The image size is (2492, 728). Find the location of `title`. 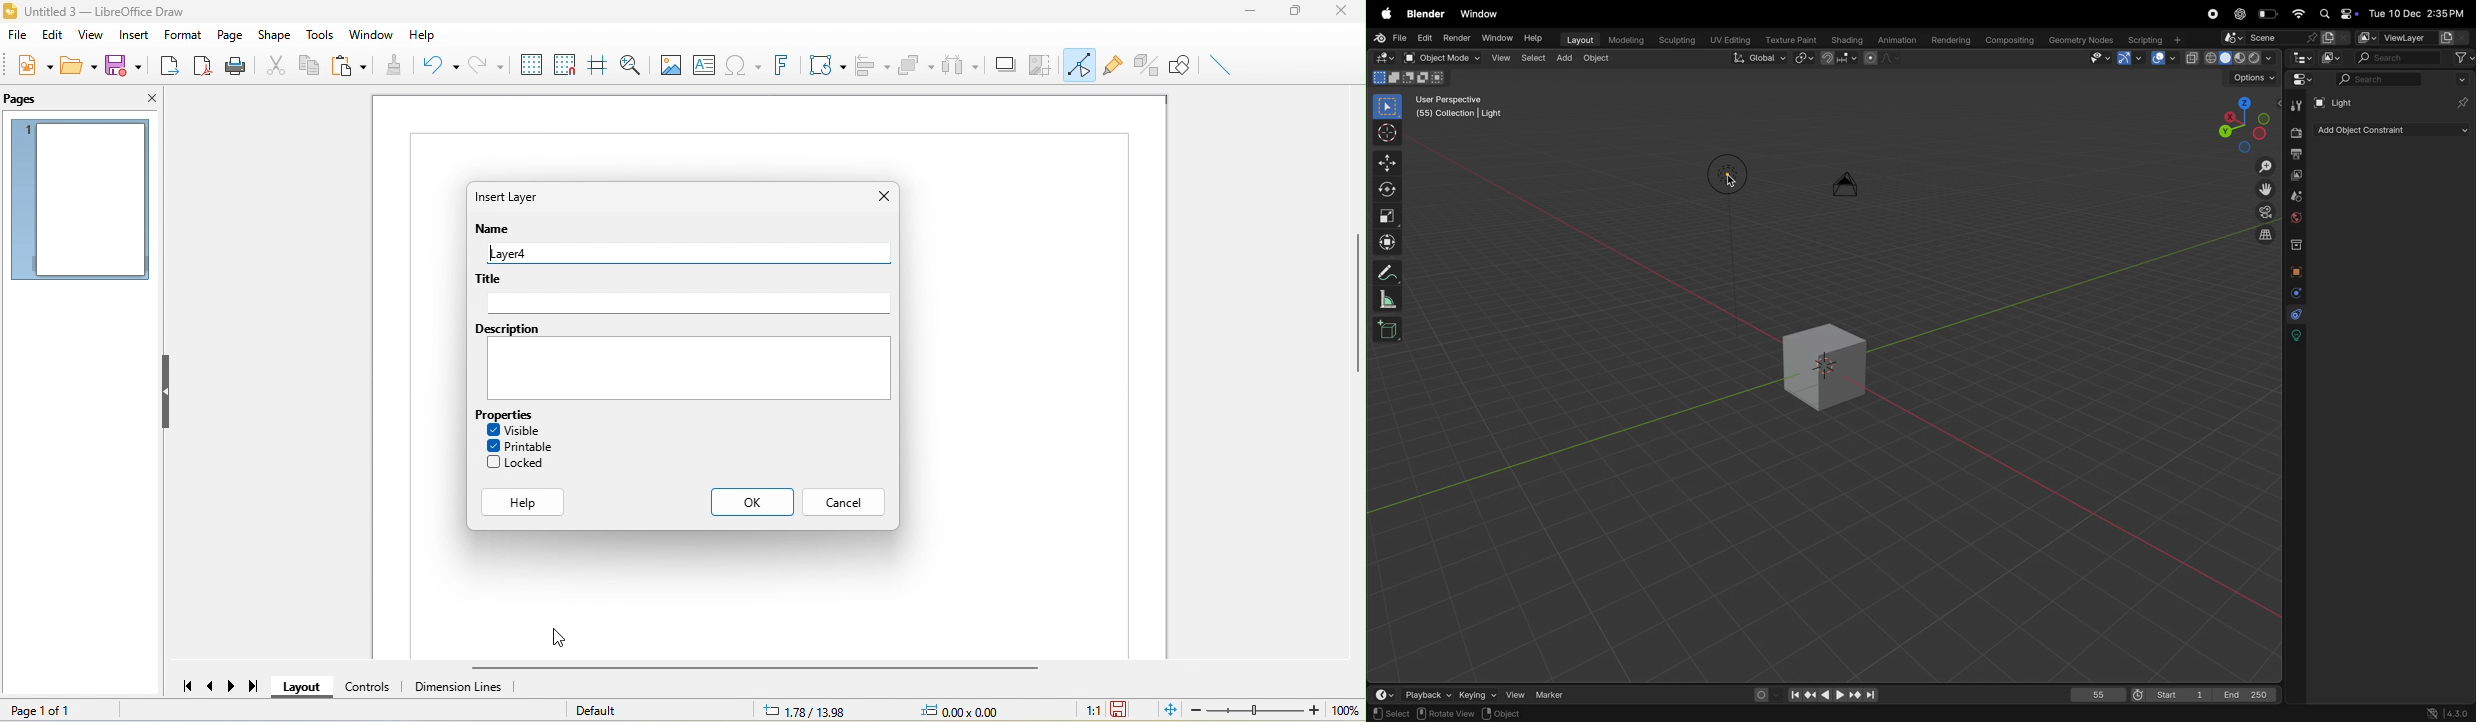

title is located at coordinates (108, 10).